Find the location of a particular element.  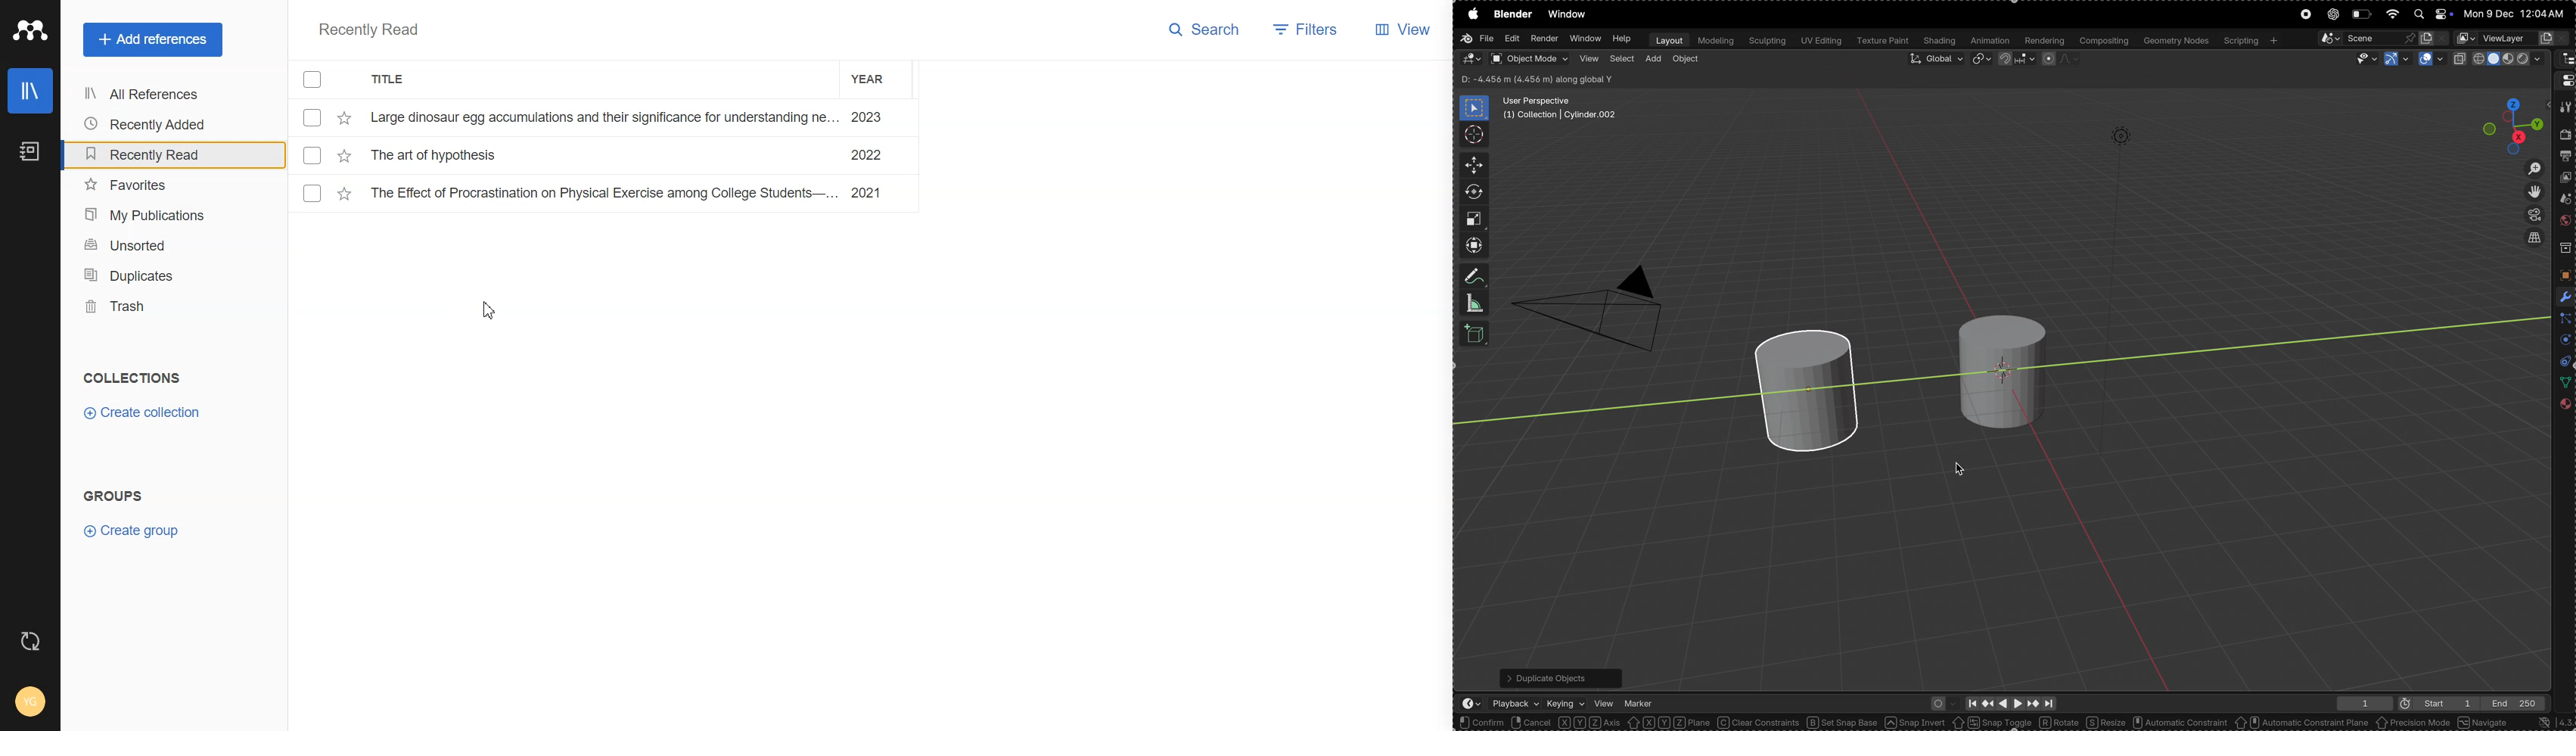

Global is located at coordinates (1935, 60).